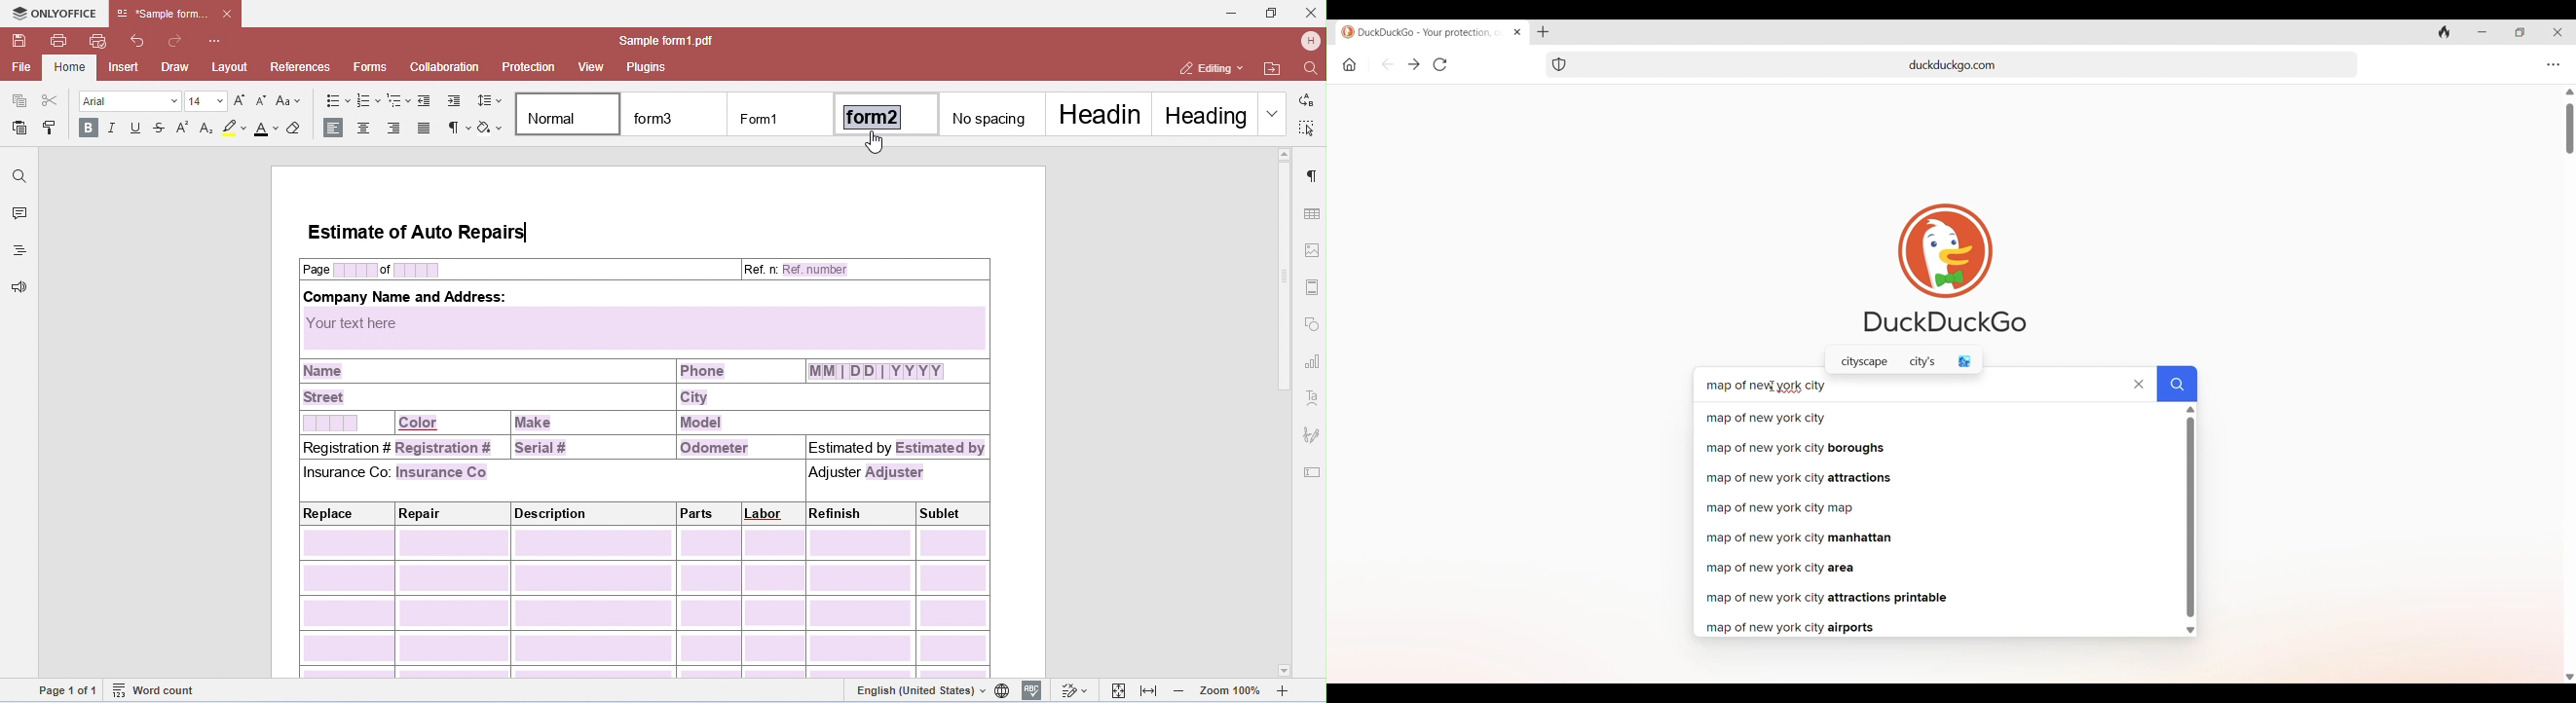  Describe the element at coordinates (1772, 386) in the screenshot. I see `Cursor` at that location.